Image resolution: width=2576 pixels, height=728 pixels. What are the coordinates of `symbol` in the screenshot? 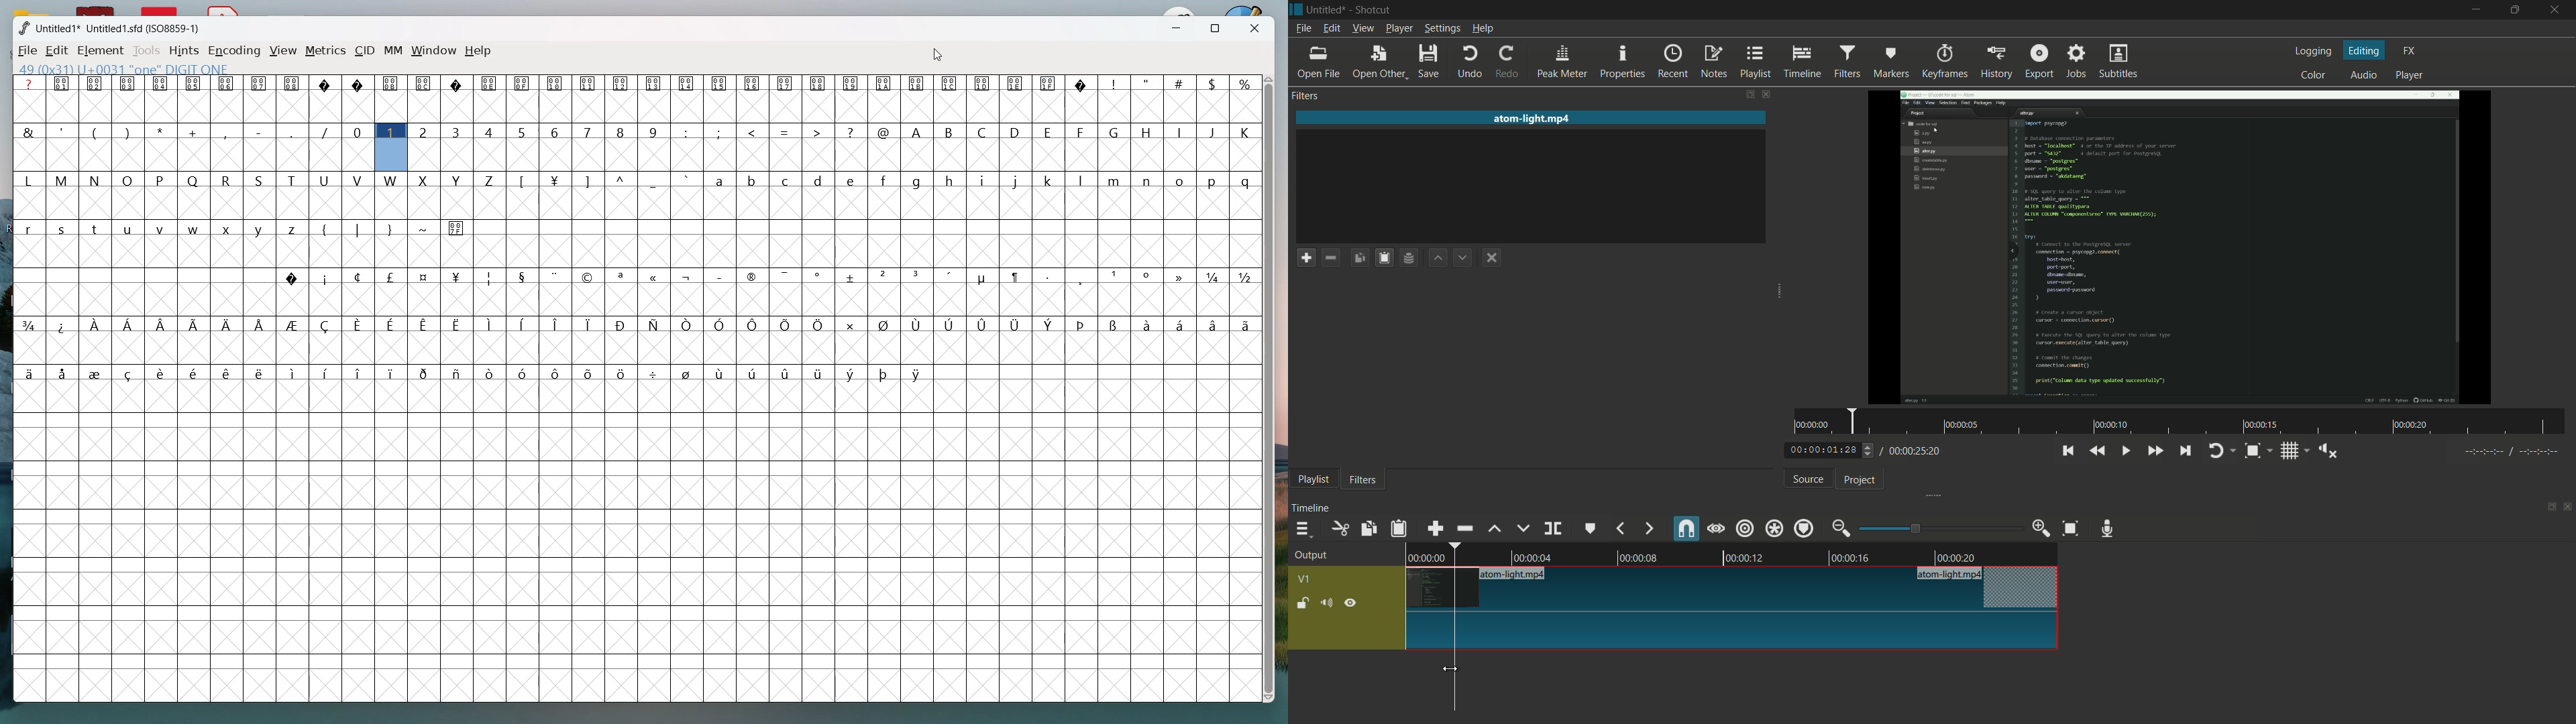 It's located at (426, 372).